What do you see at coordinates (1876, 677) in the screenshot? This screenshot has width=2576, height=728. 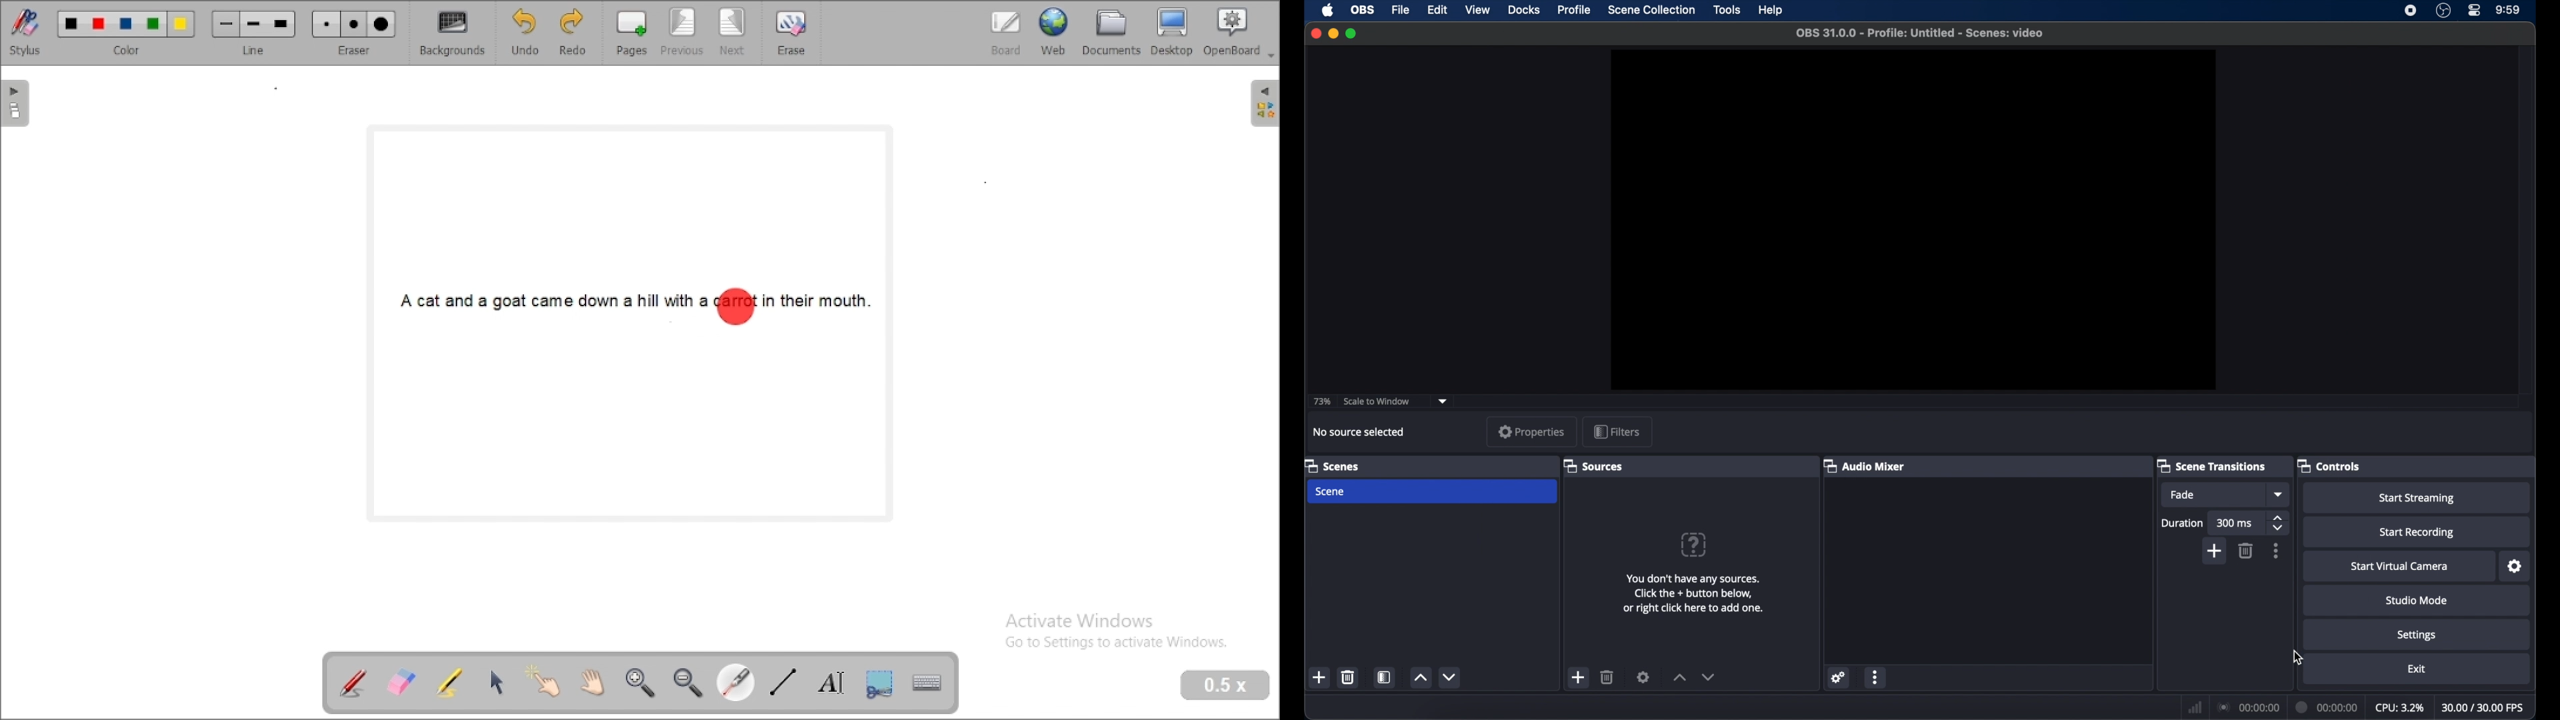 I see `more options` at bounding box center [1876, 677].